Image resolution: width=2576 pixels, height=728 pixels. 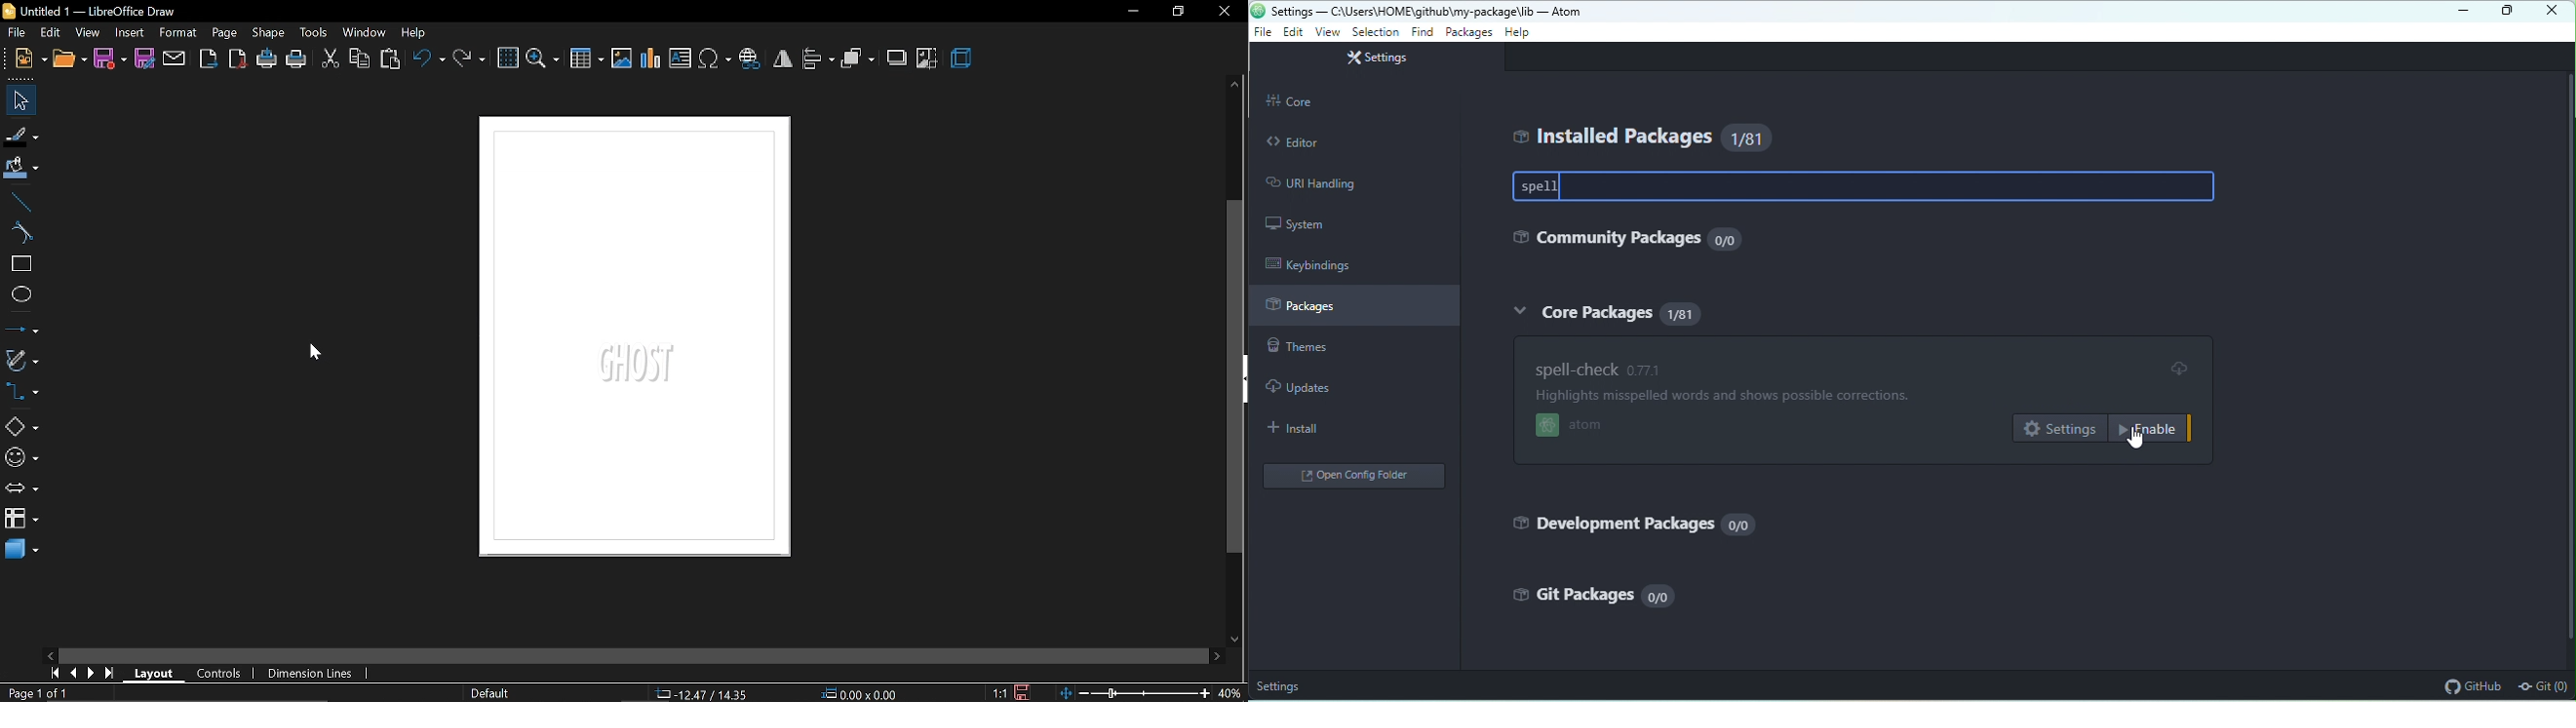 I want to click on core packages, so click(x=1581, y=311).